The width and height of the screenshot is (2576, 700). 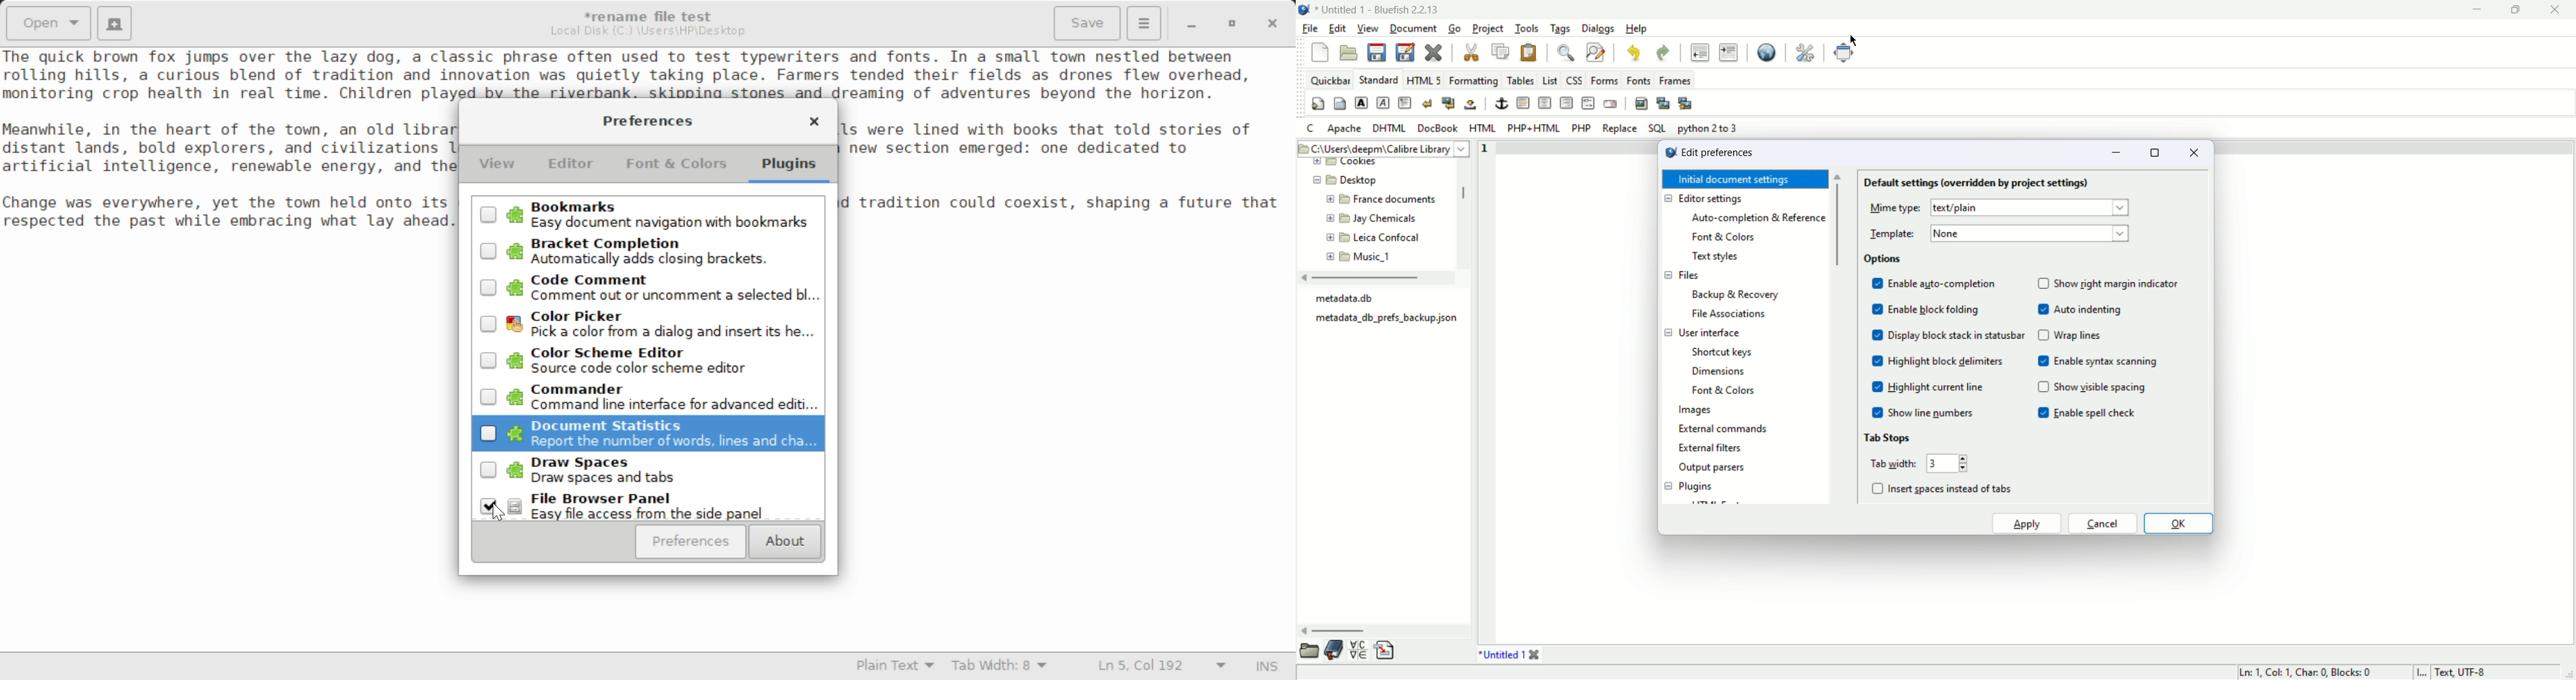 I want to click on cancel, so click(x=2104, y=525).